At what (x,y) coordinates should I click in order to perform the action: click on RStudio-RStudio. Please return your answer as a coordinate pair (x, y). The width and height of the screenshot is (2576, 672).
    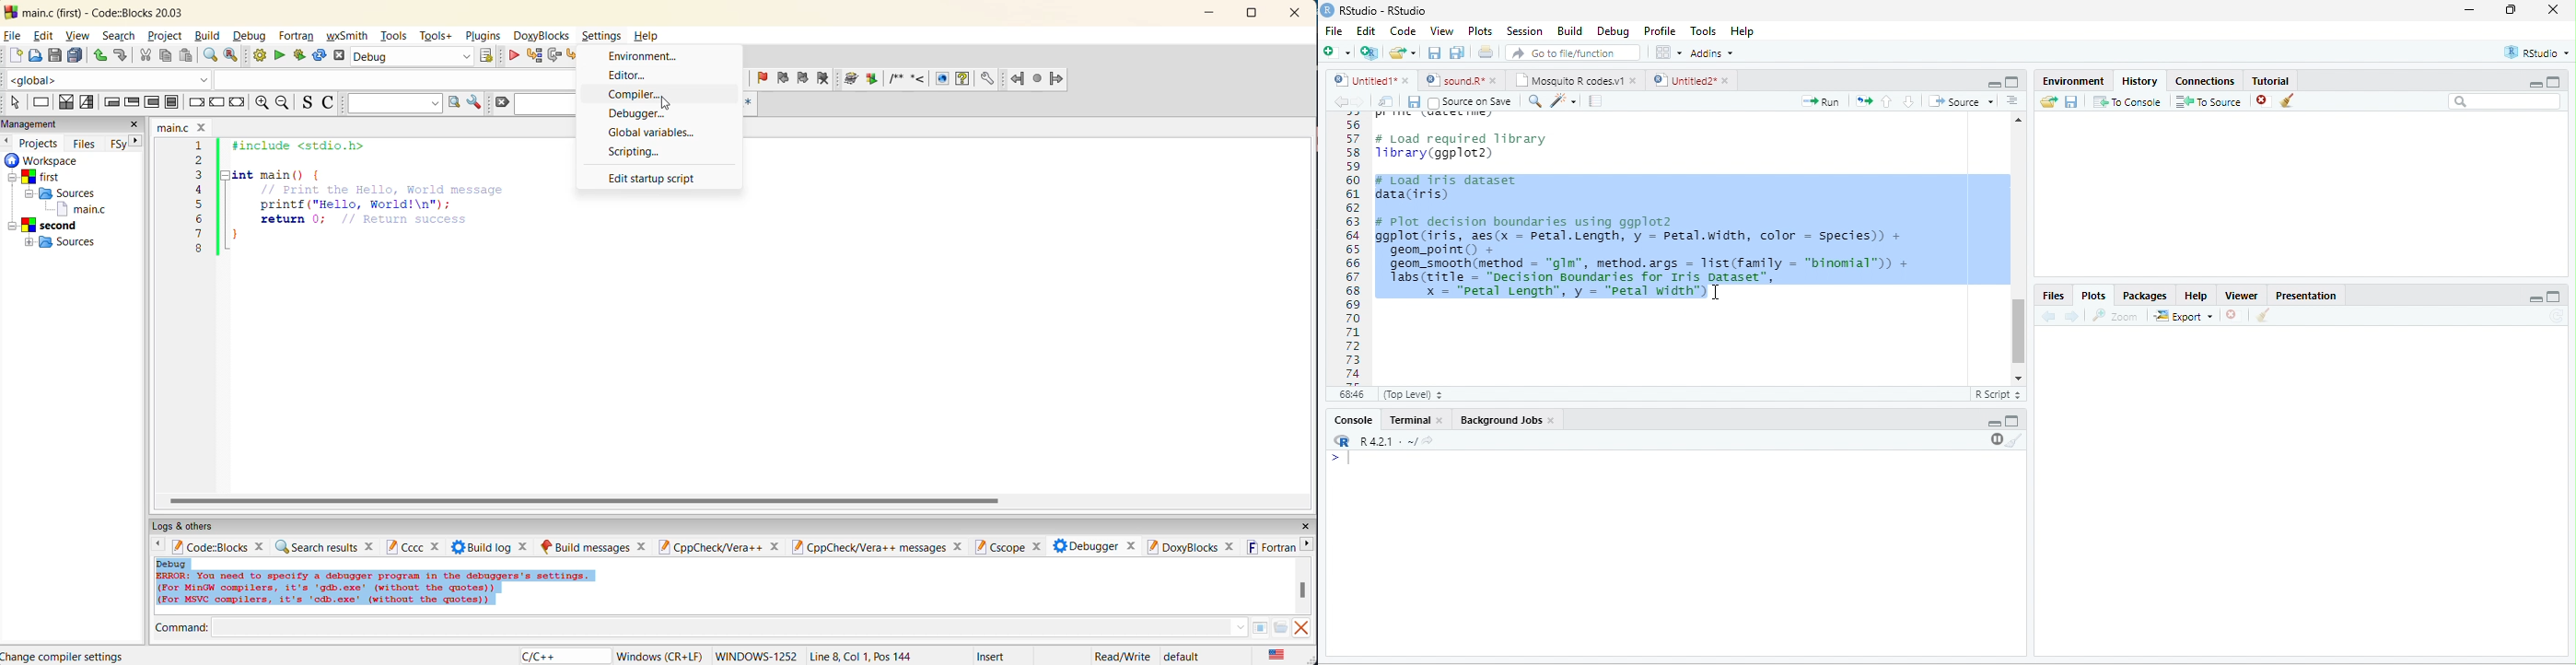
    Looking at the image, I should click on (1384, 10).